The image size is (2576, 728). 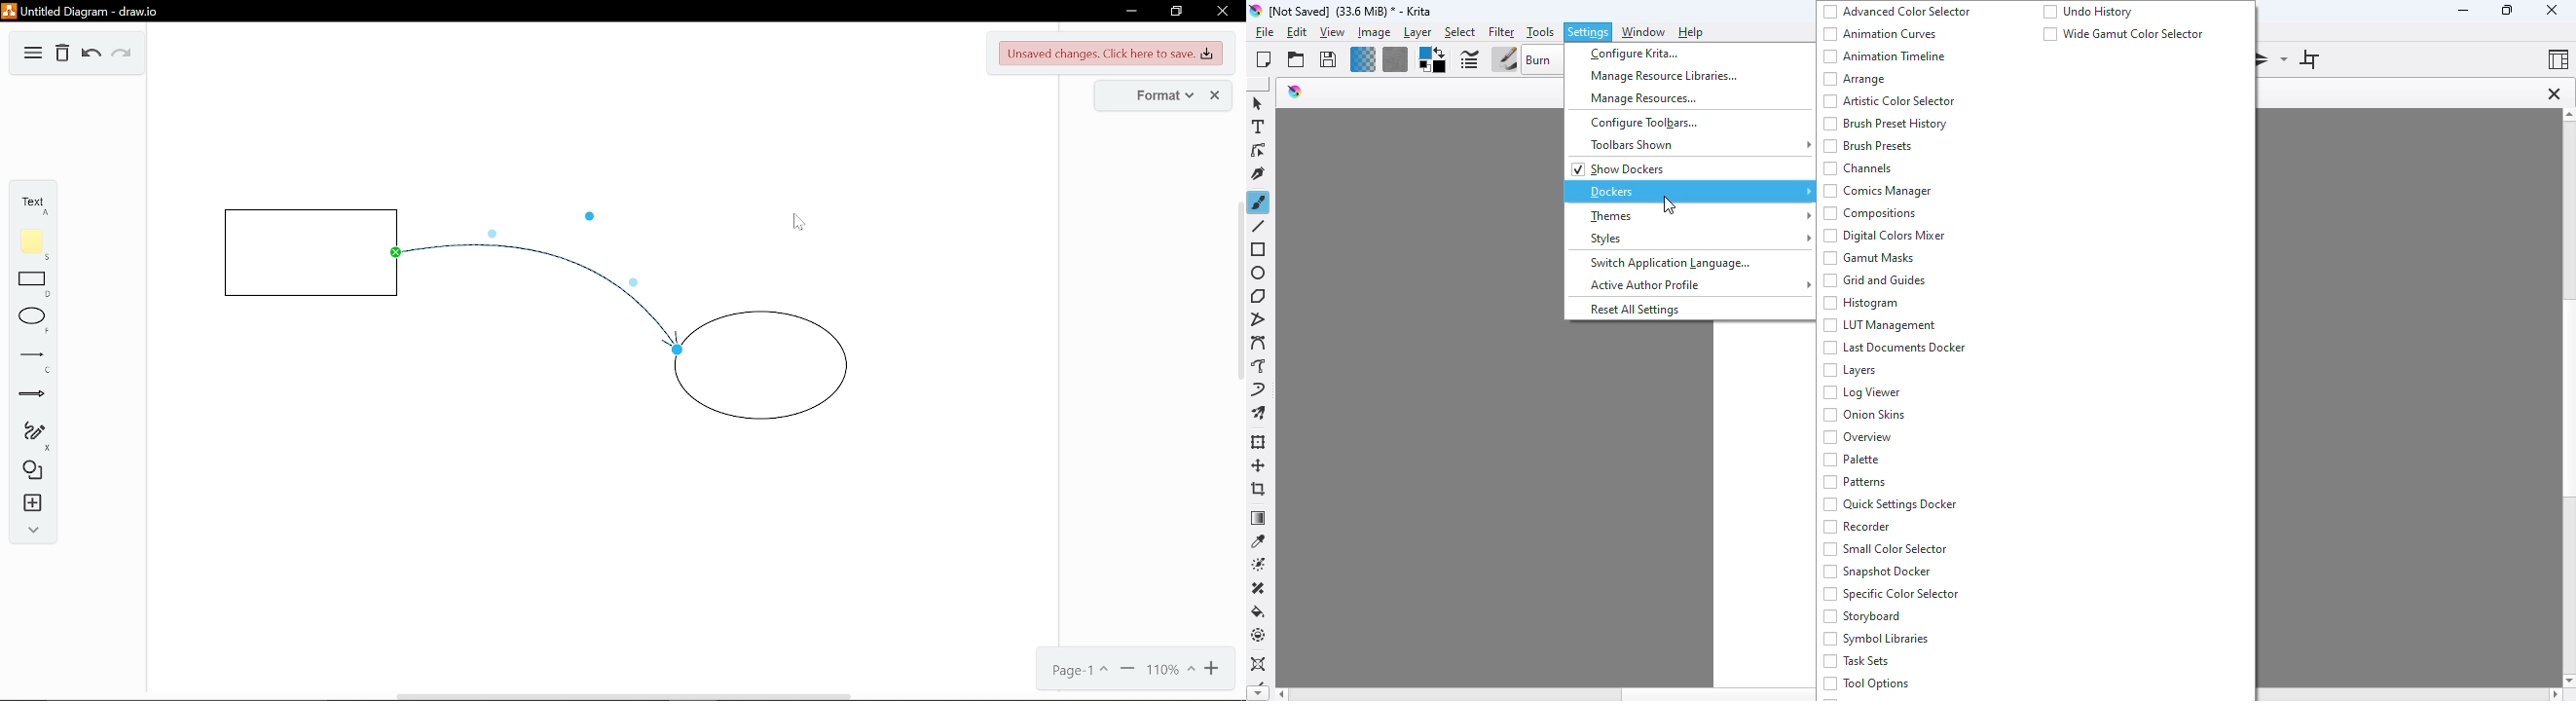 I want to click on specific color selector, so click(x=1891, y=593).